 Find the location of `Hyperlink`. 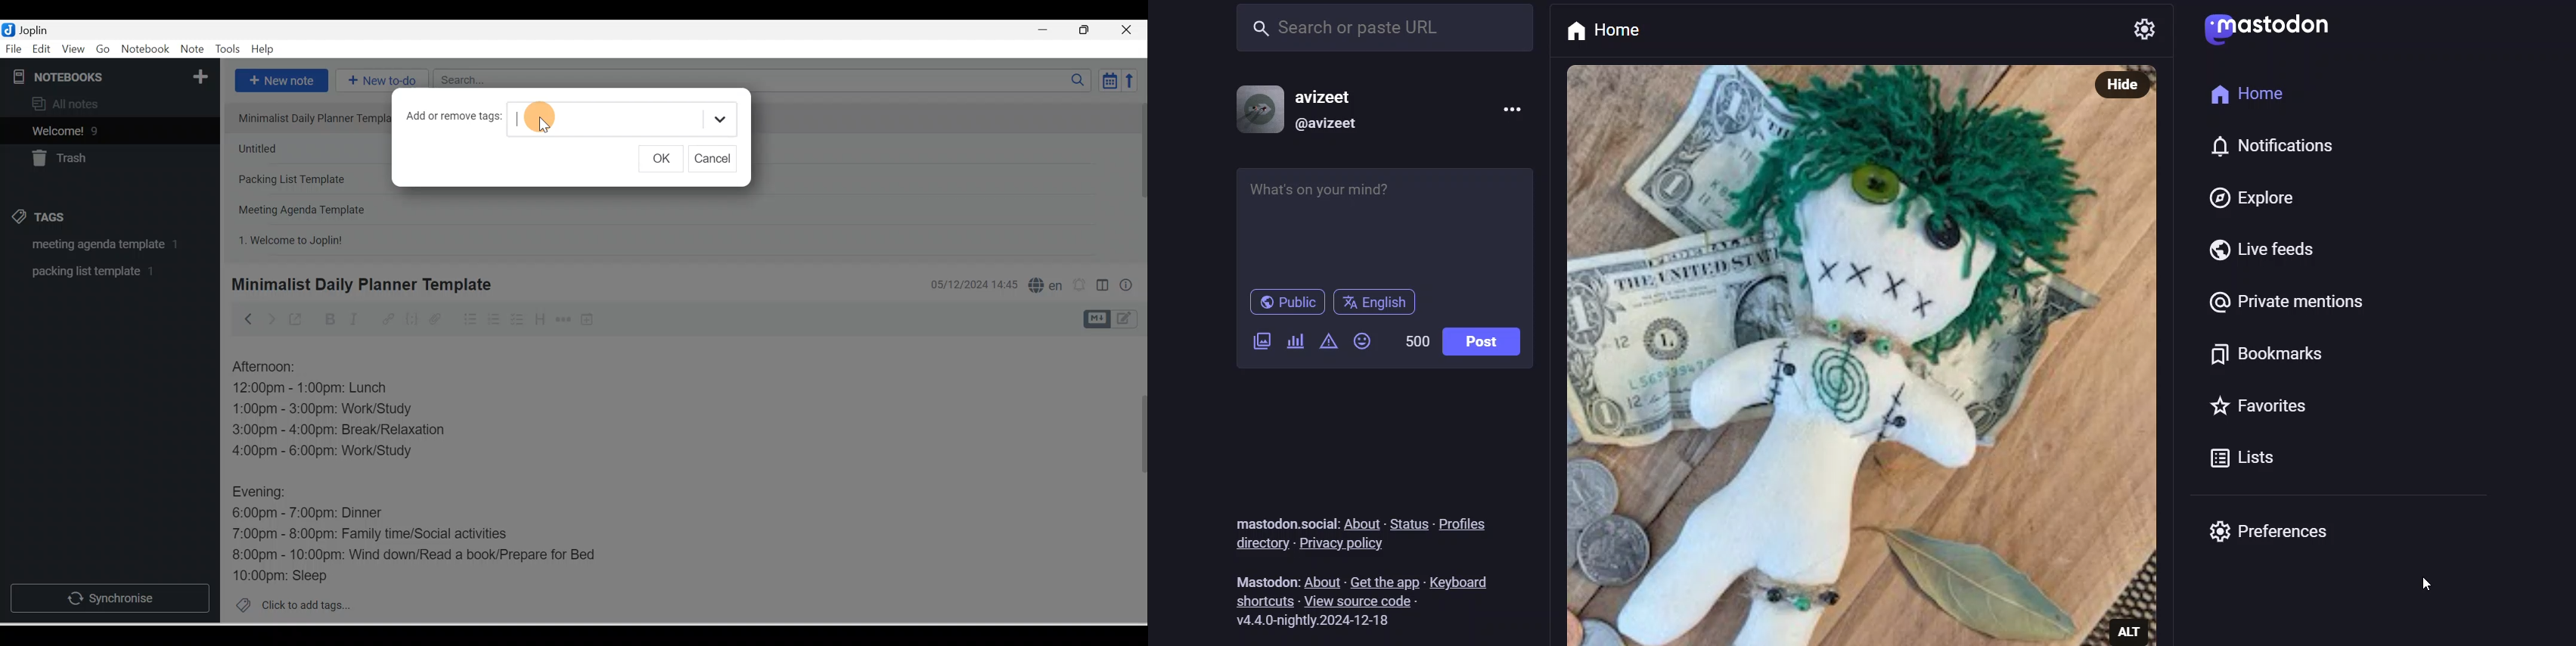

Hyperlink is located at coordinates (387, 320).